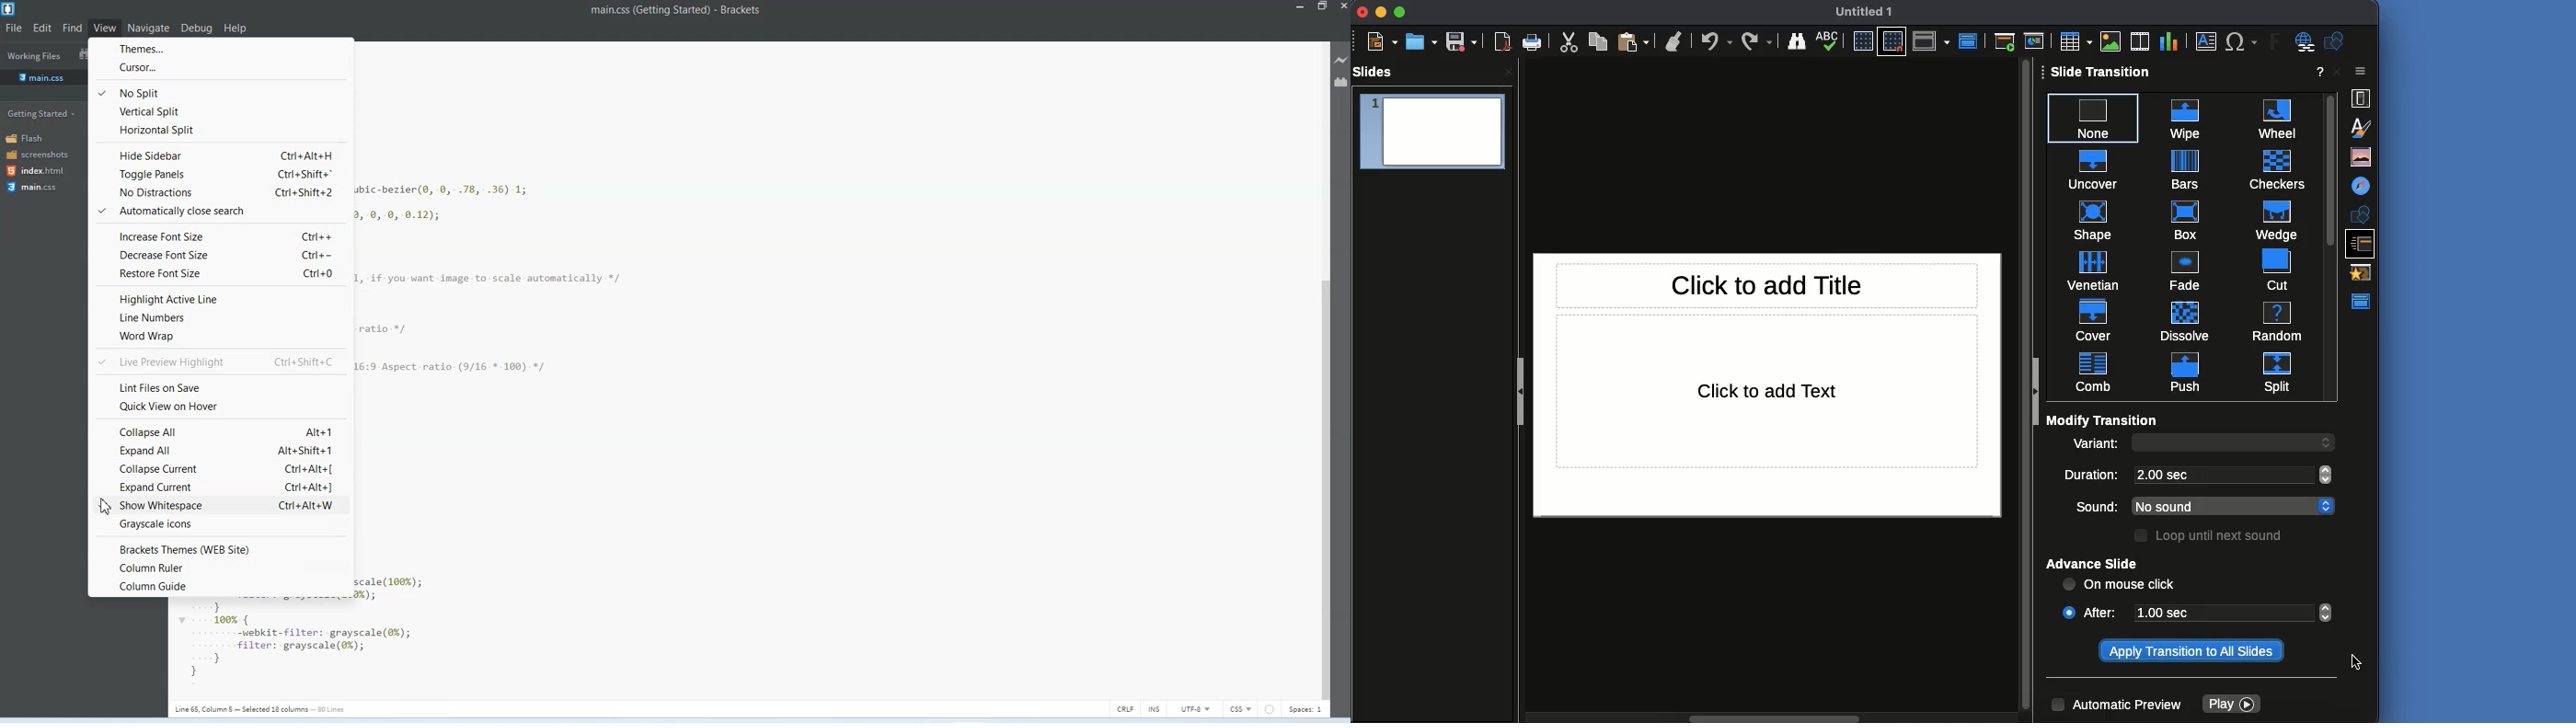  Describe the element at coordinates (1342, 82) in the screenshot. I see `Extension manager` at that location.